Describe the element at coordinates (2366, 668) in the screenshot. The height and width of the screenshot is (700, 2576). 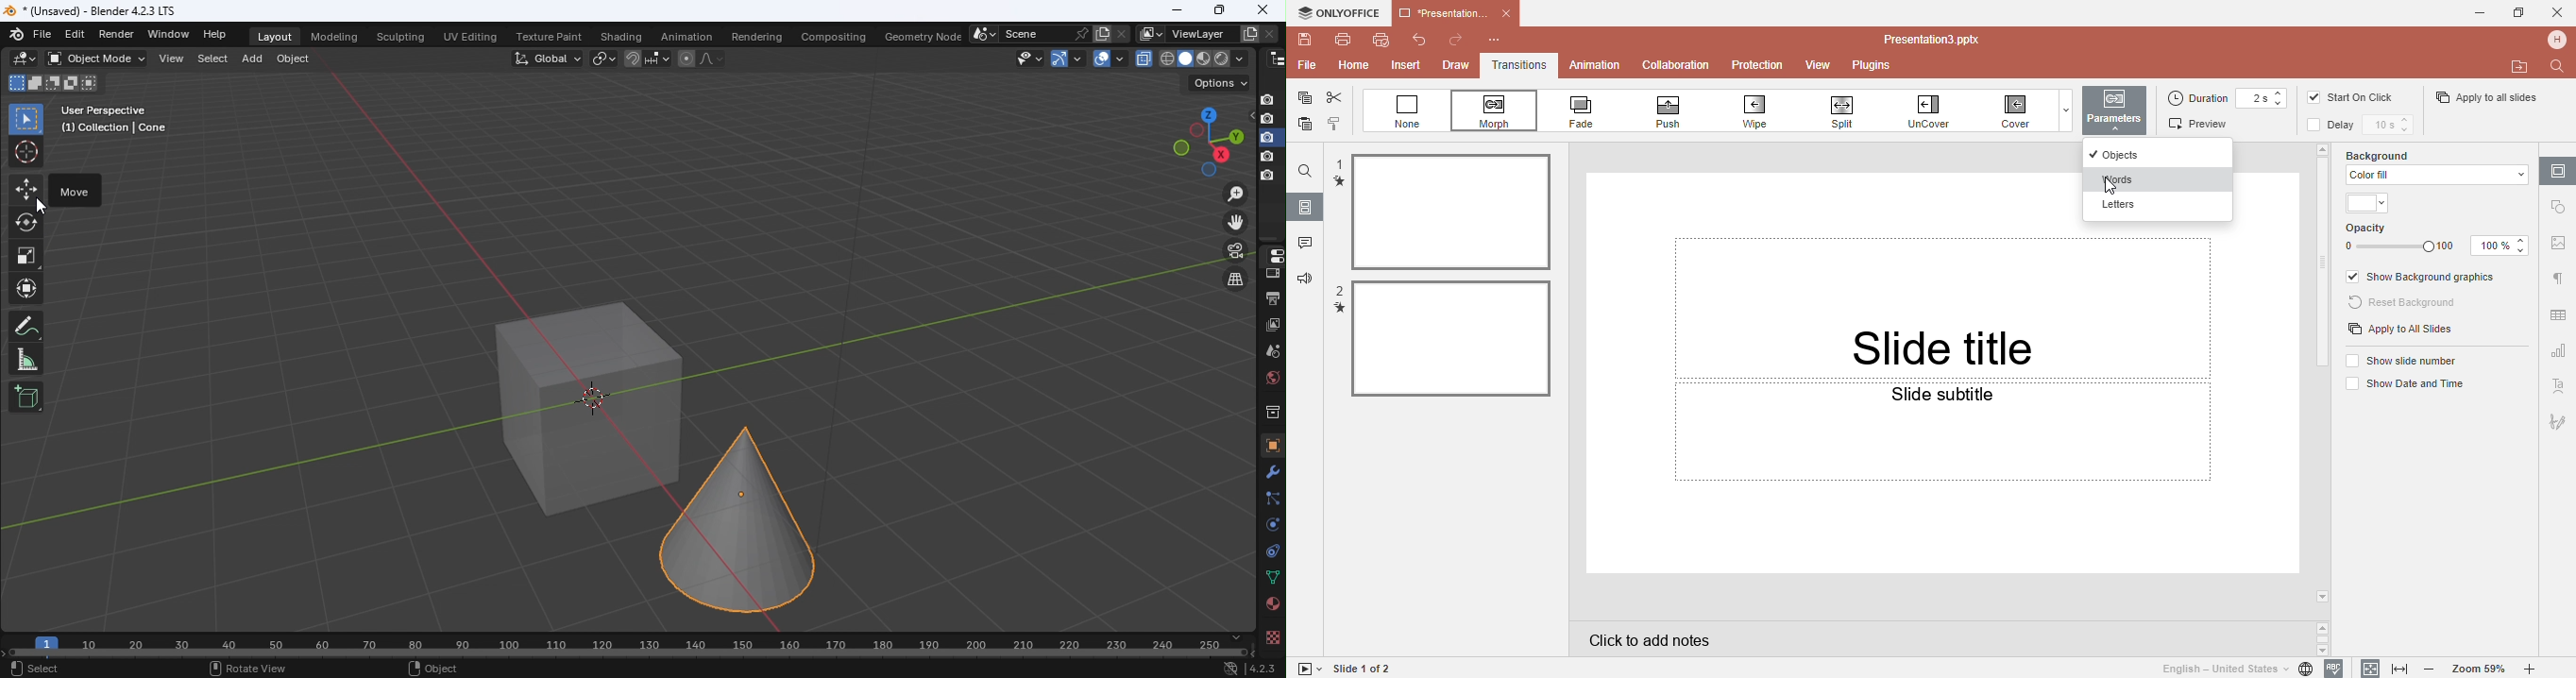
I see `Fit to slidee` at that location.